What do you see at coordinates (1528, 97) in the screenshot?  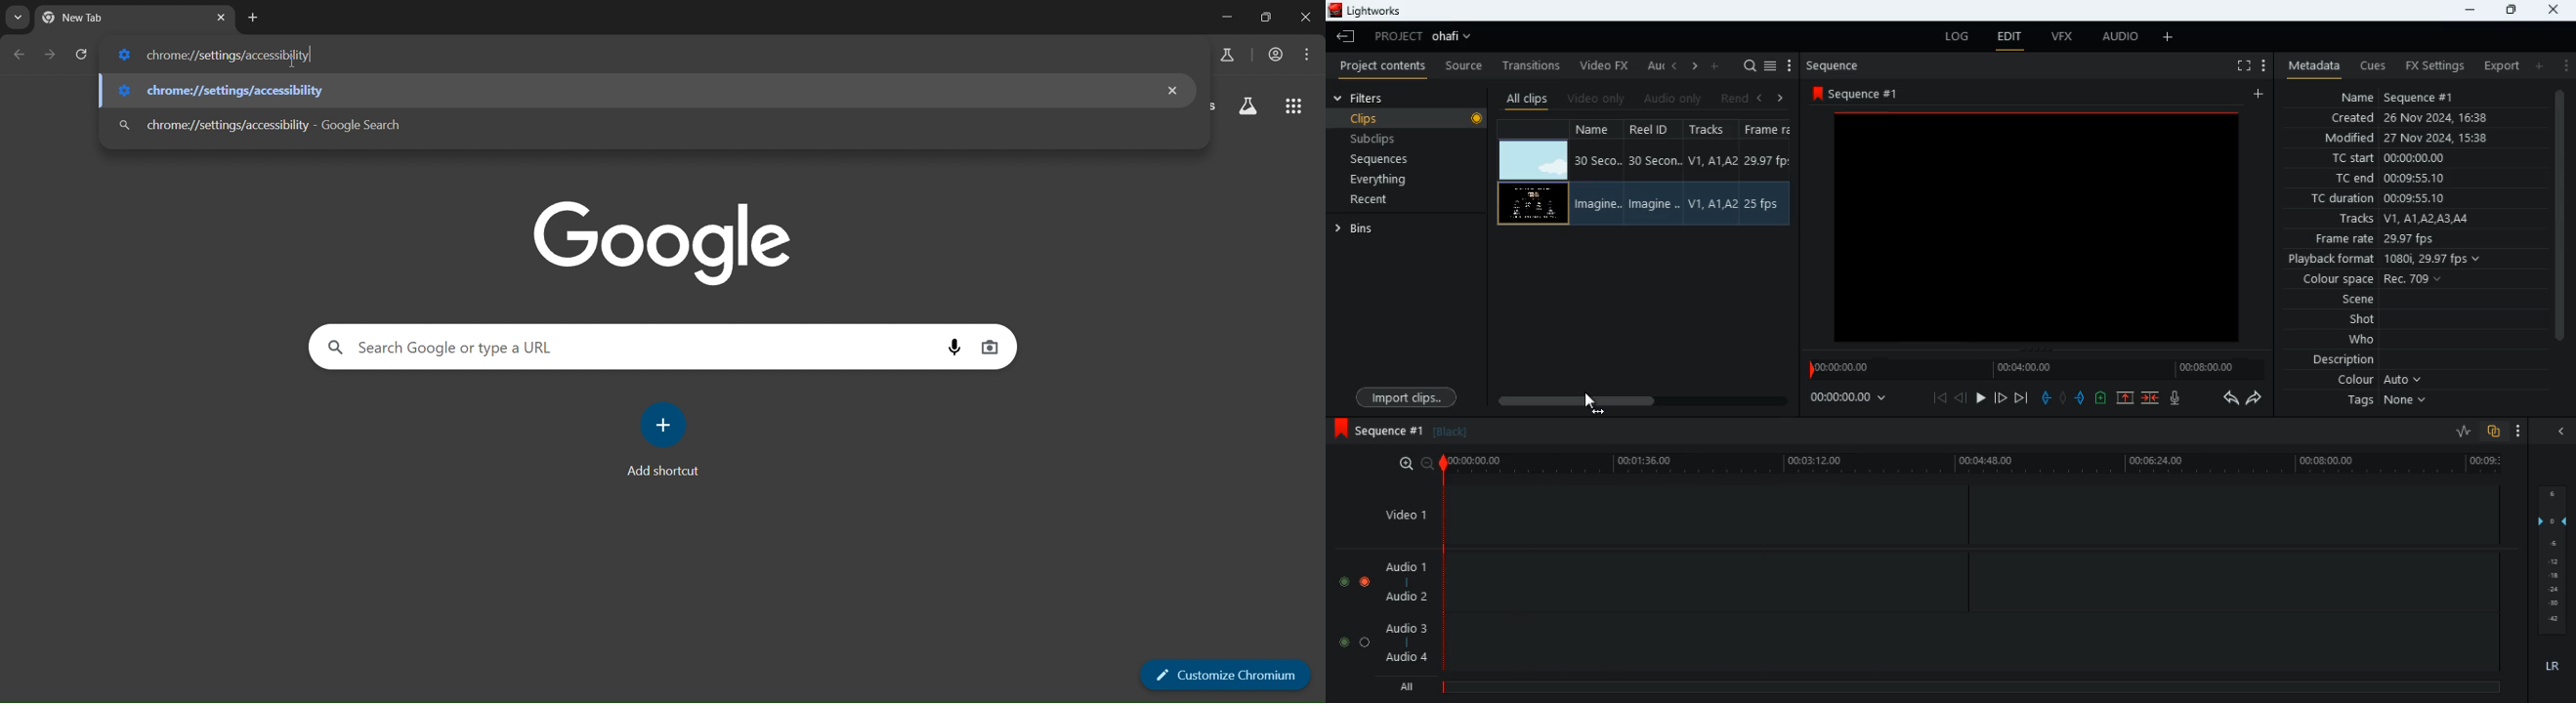 I see `all clips` at bounding box center [1528, 97].